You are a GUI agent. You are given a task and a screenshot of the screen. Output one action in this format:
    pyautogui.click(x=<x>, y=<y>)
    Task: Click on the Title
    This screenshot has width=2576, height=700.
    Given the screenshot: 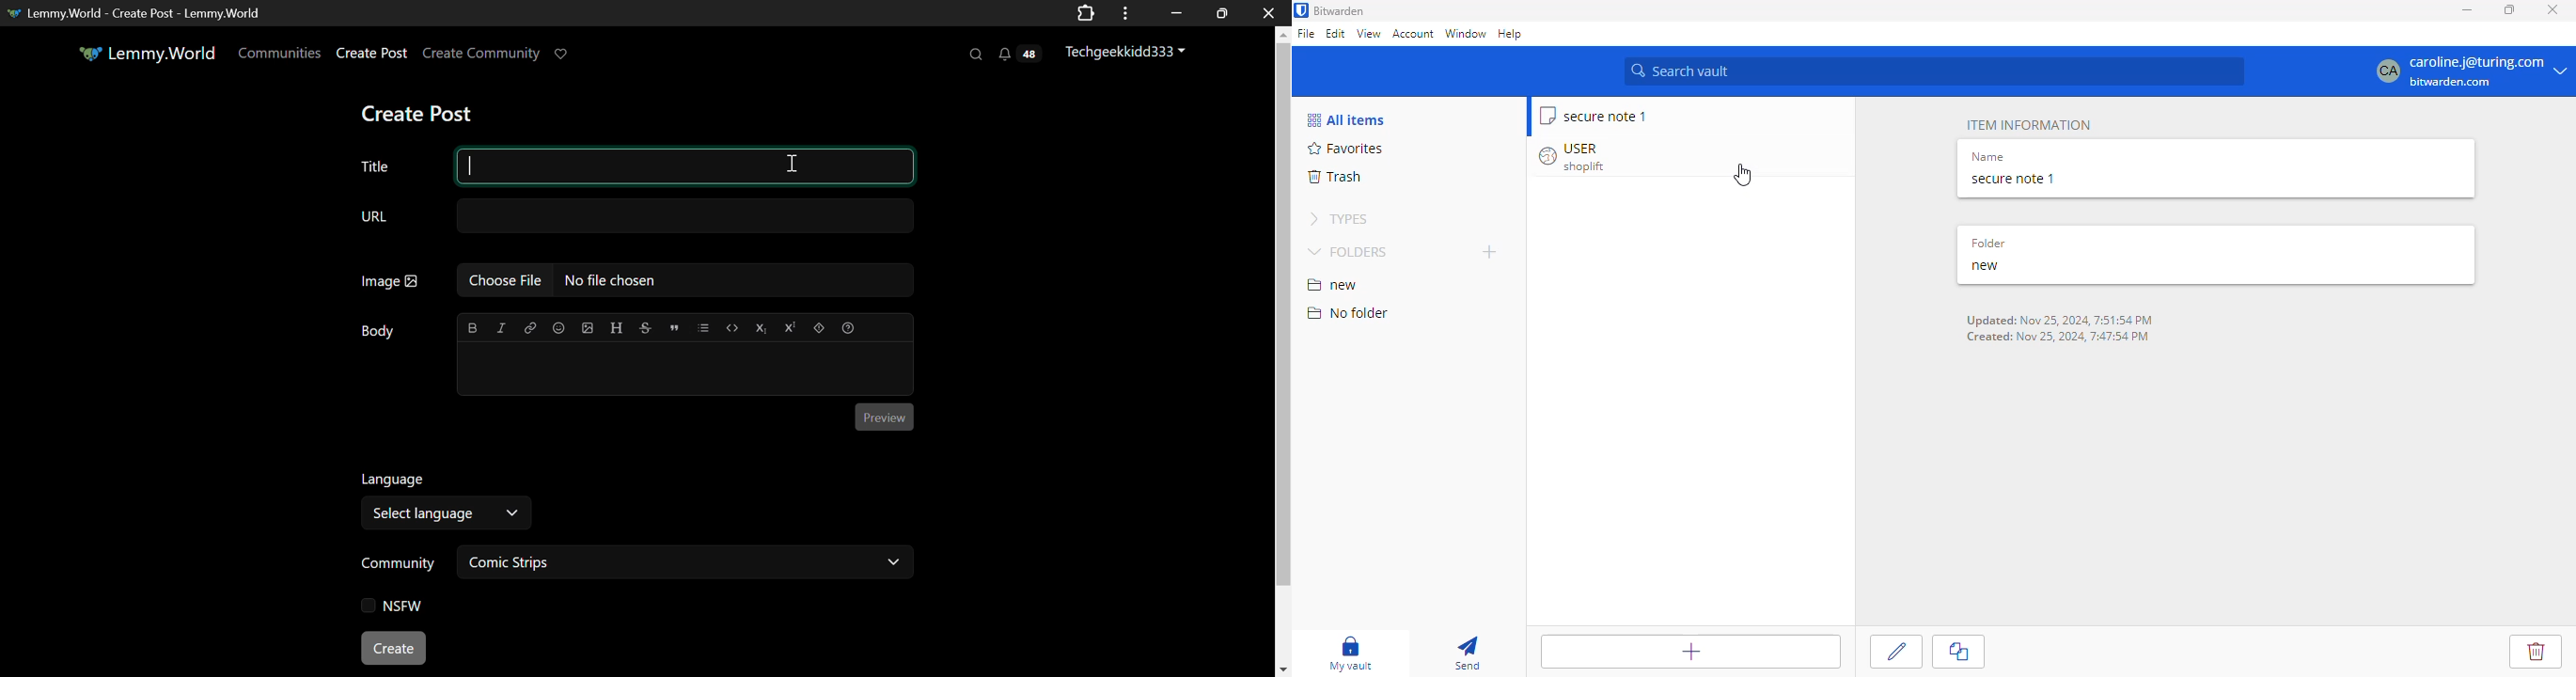 What is the action you would take?
    pyautogui.click(x=623, y=165)
    